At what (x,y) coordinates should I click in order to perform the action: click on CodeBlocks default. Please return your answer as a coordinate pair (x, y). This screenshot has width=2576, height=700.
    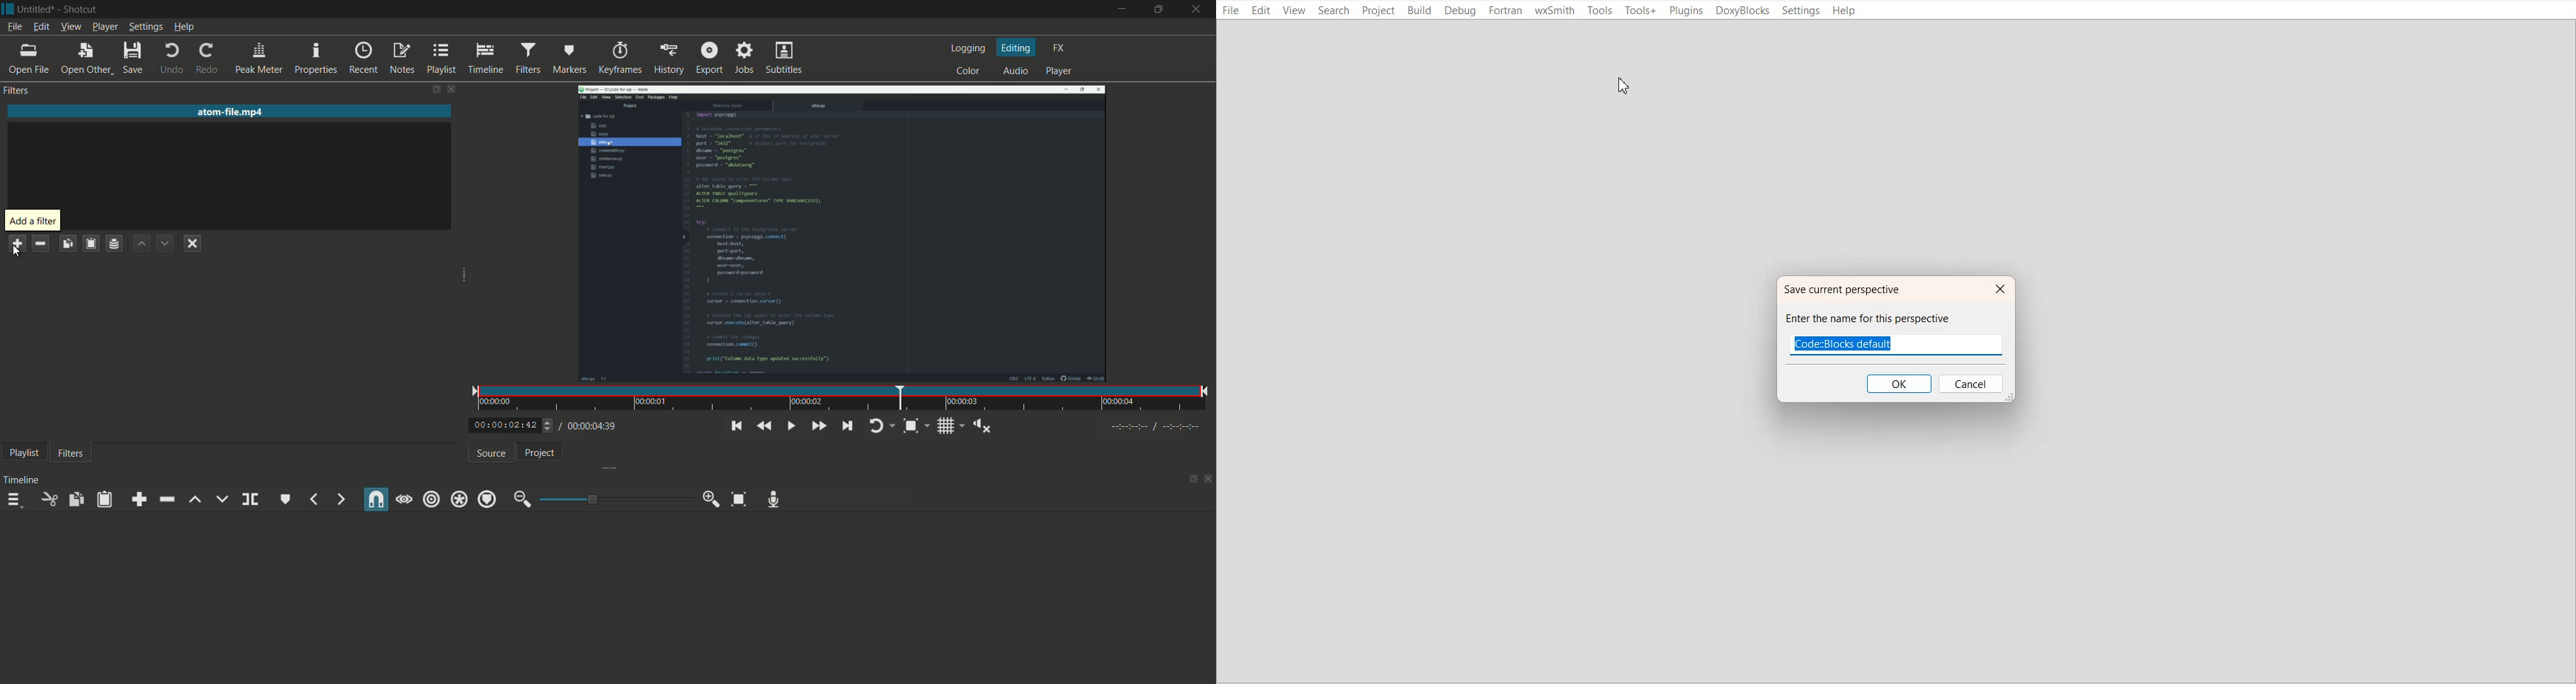
    Looking at the image, I should click on (1863, 343).